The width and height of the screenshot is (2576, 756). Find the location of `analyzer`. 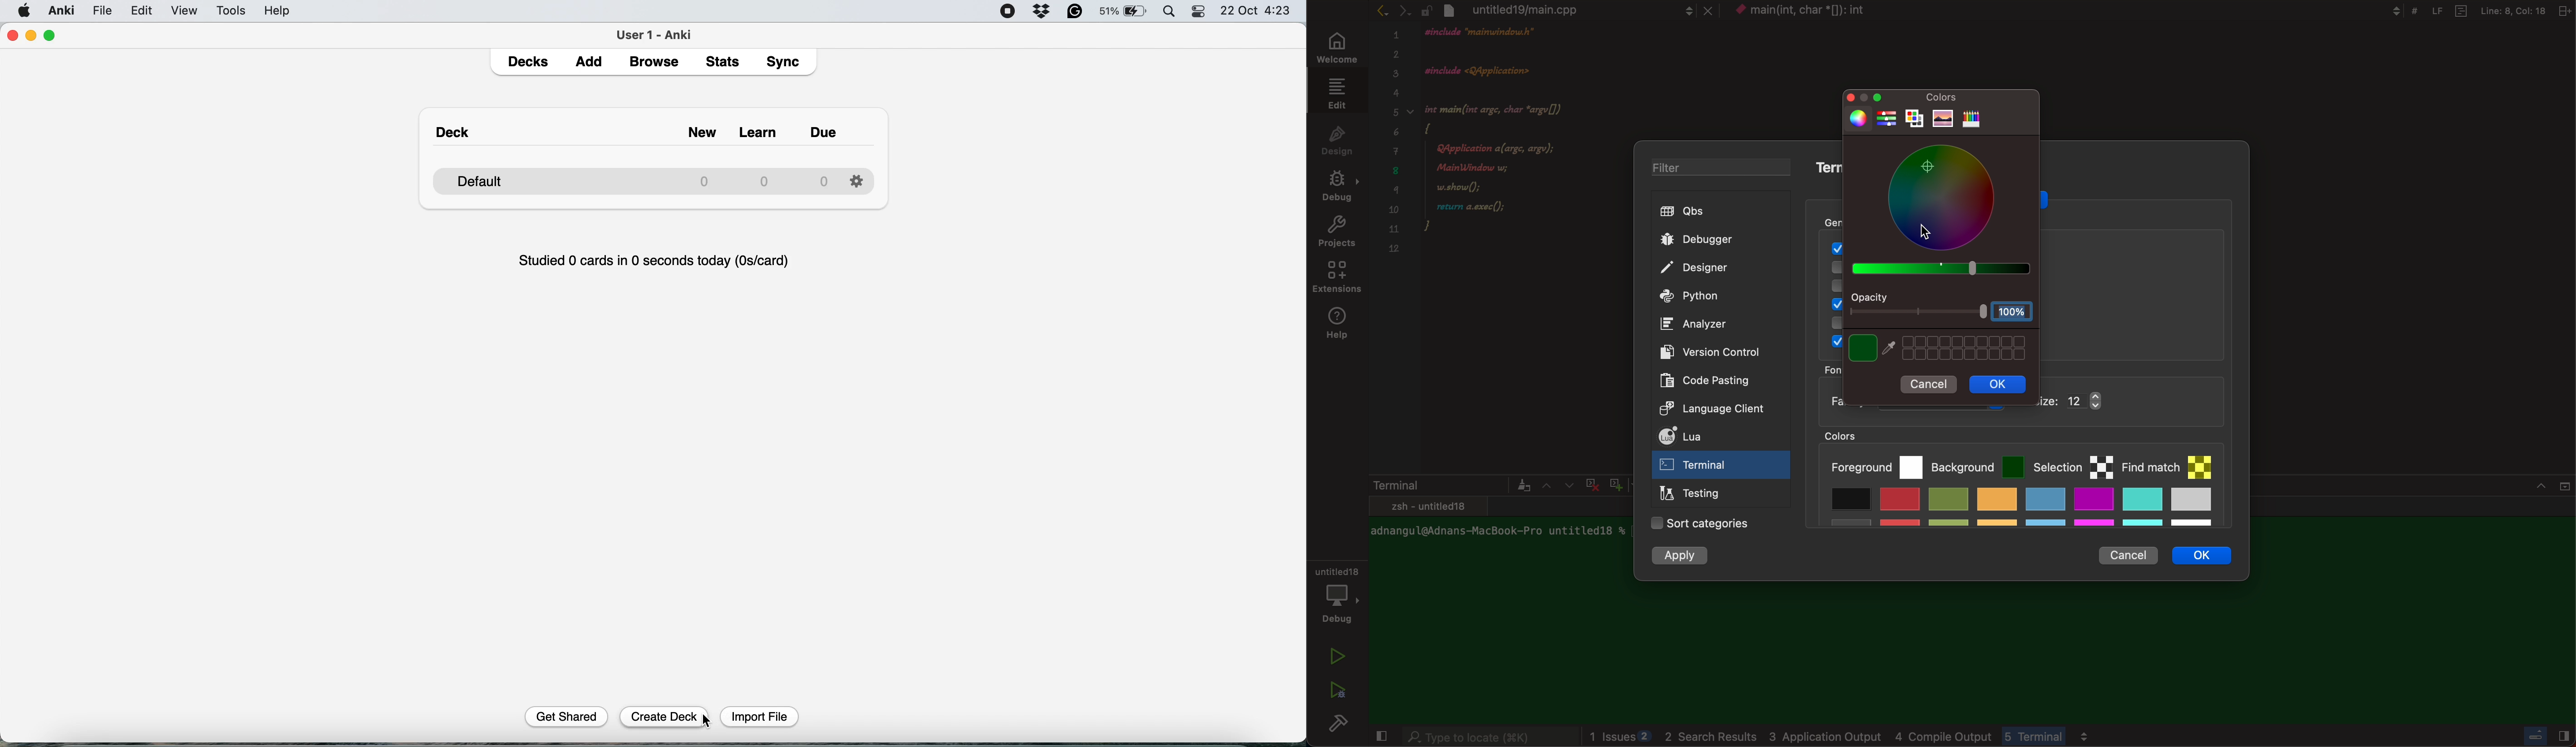

analyzer is located at coordinates (1699, 324).